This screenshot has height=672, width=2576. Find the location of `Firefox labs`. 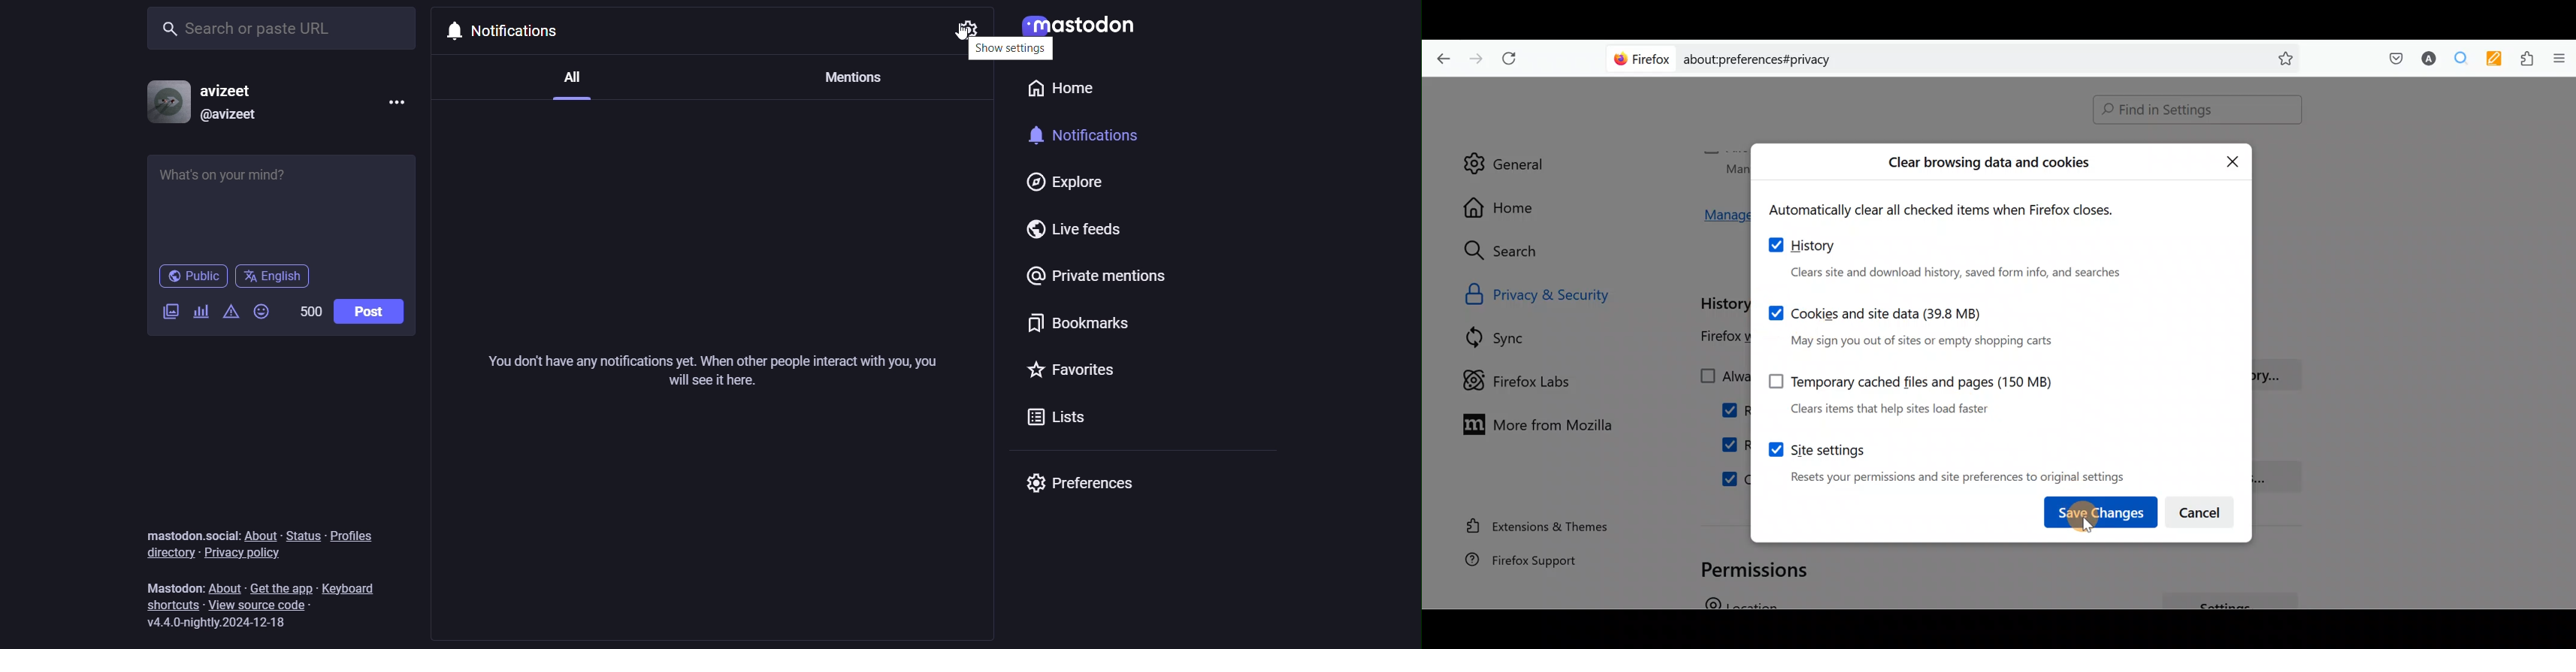

Firefox labs is located at coordinates (1527, 379).